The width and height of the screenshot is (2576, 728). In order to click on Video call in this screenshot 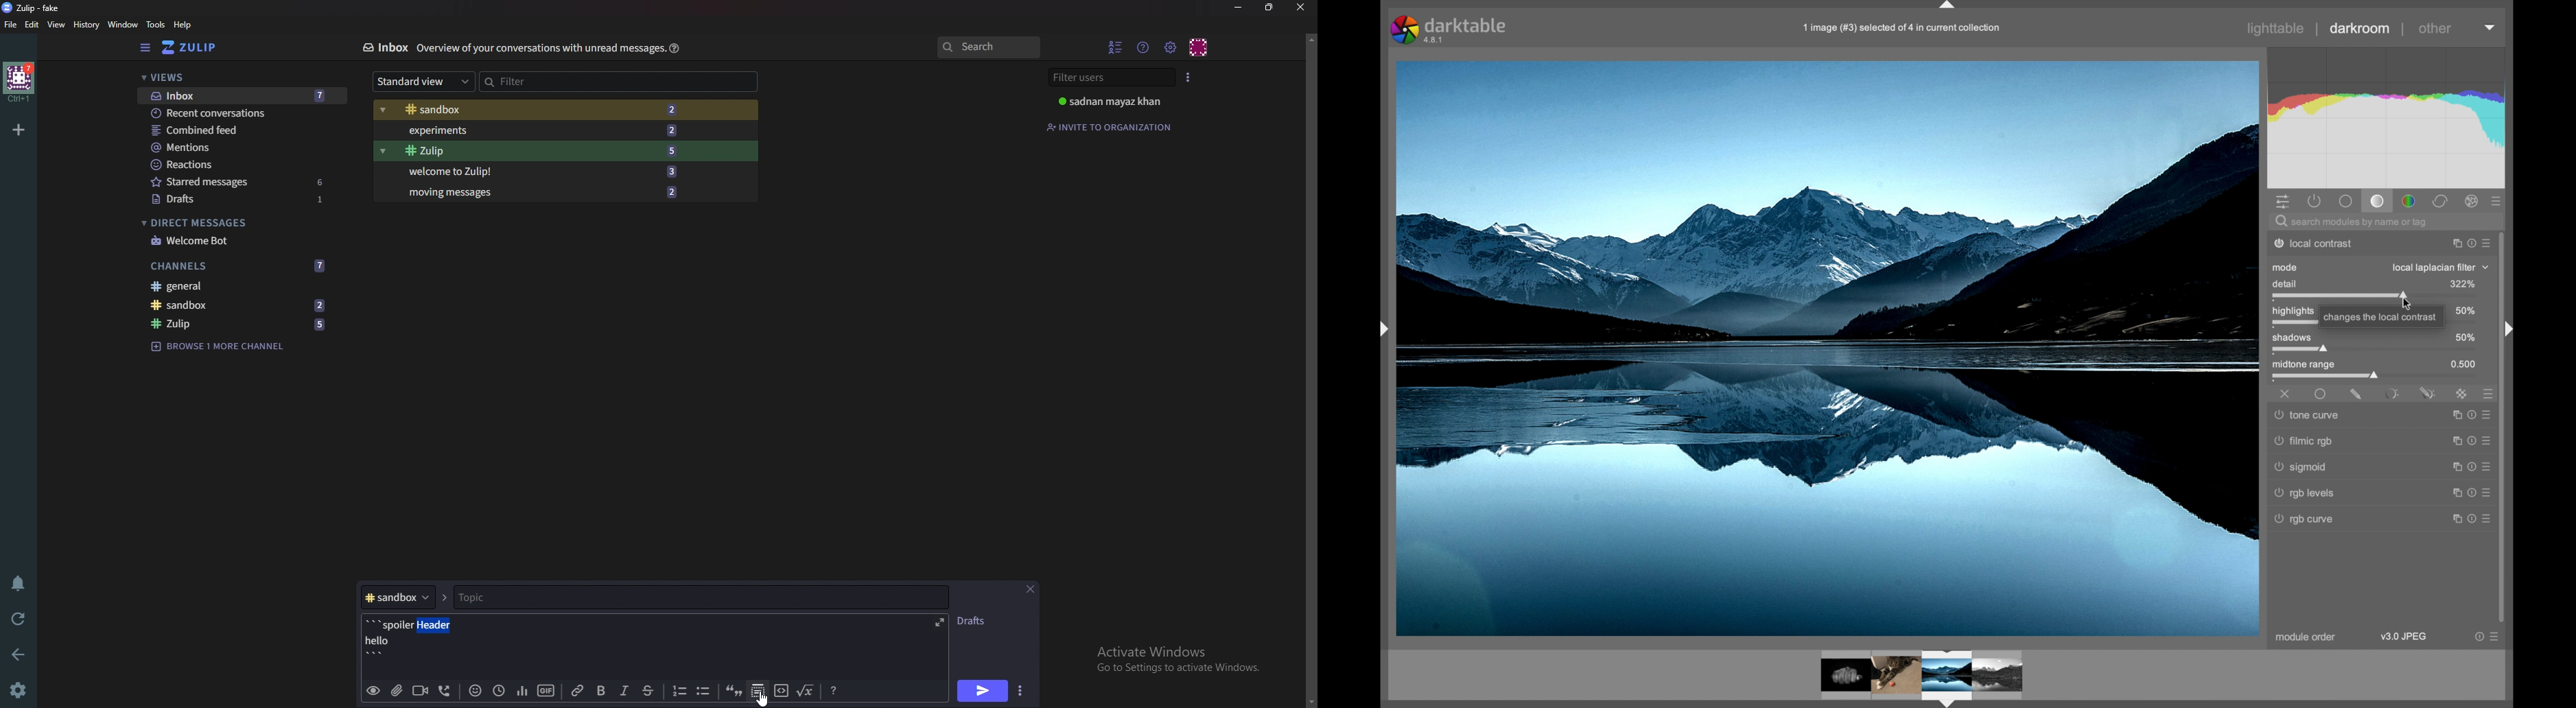, I will do `click(419, 692)`.